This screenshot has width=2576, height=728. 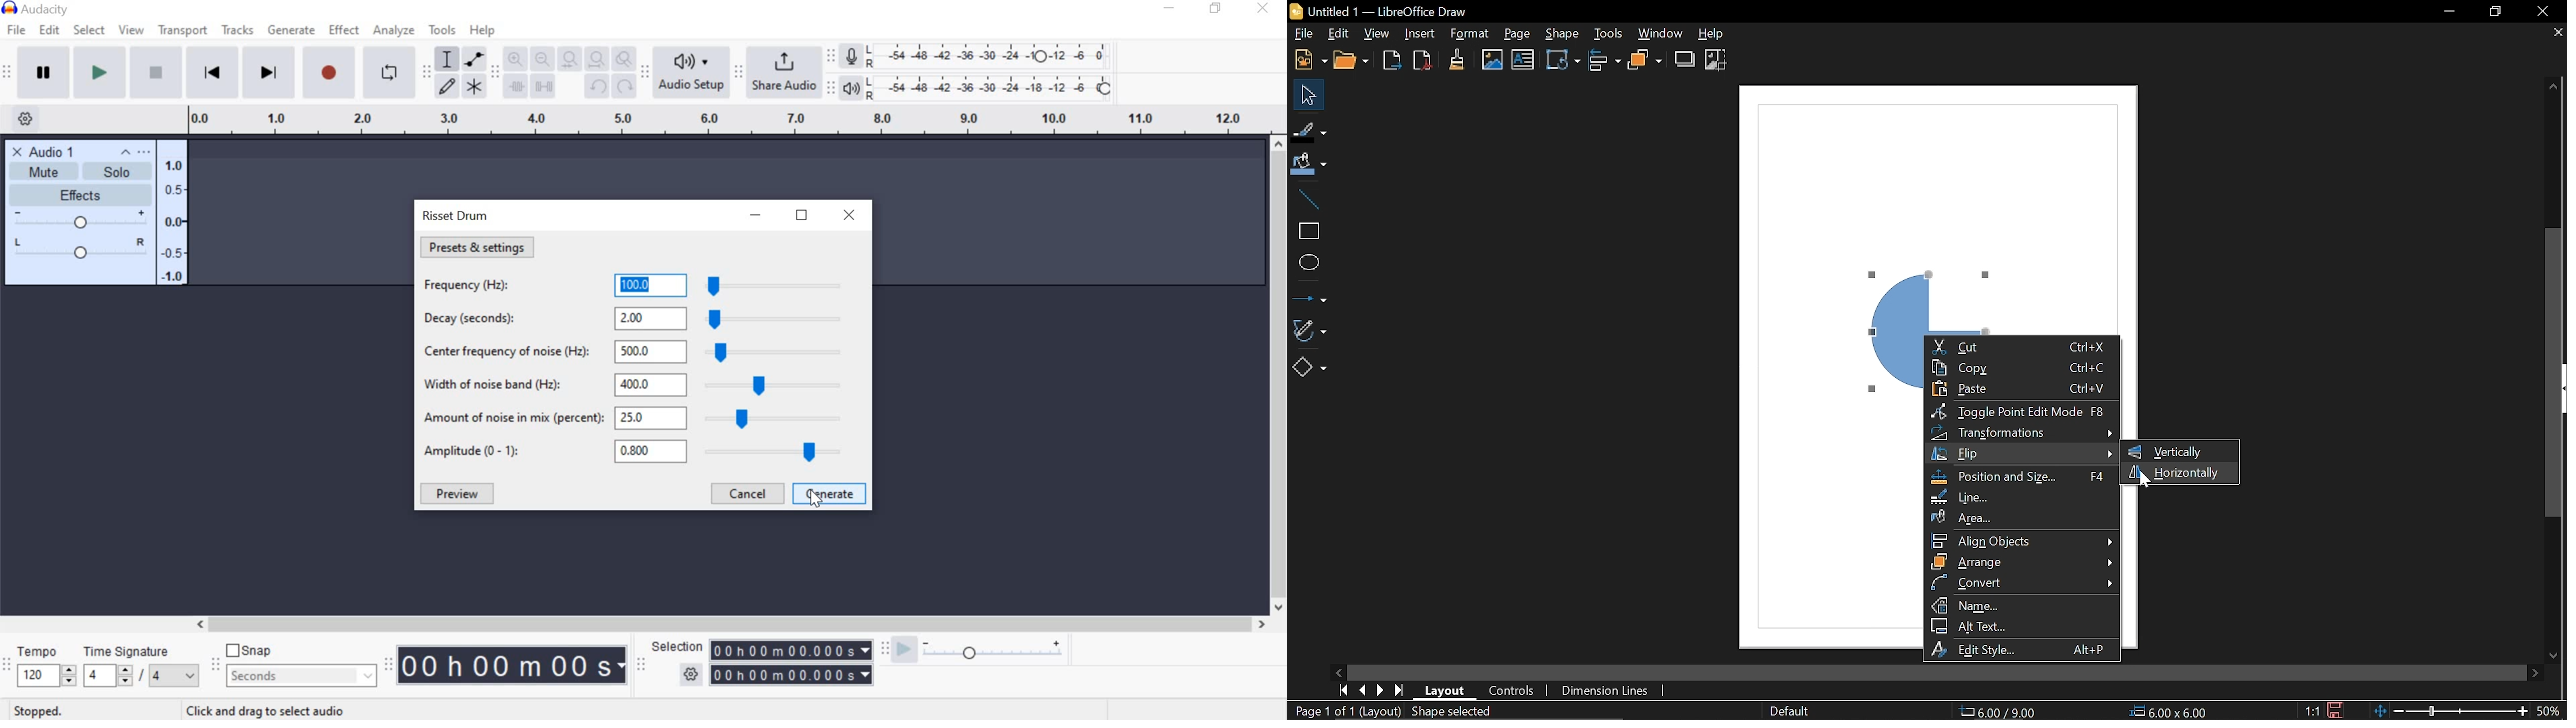 I want to click on SLide master name, so click(x=1801, y=710).